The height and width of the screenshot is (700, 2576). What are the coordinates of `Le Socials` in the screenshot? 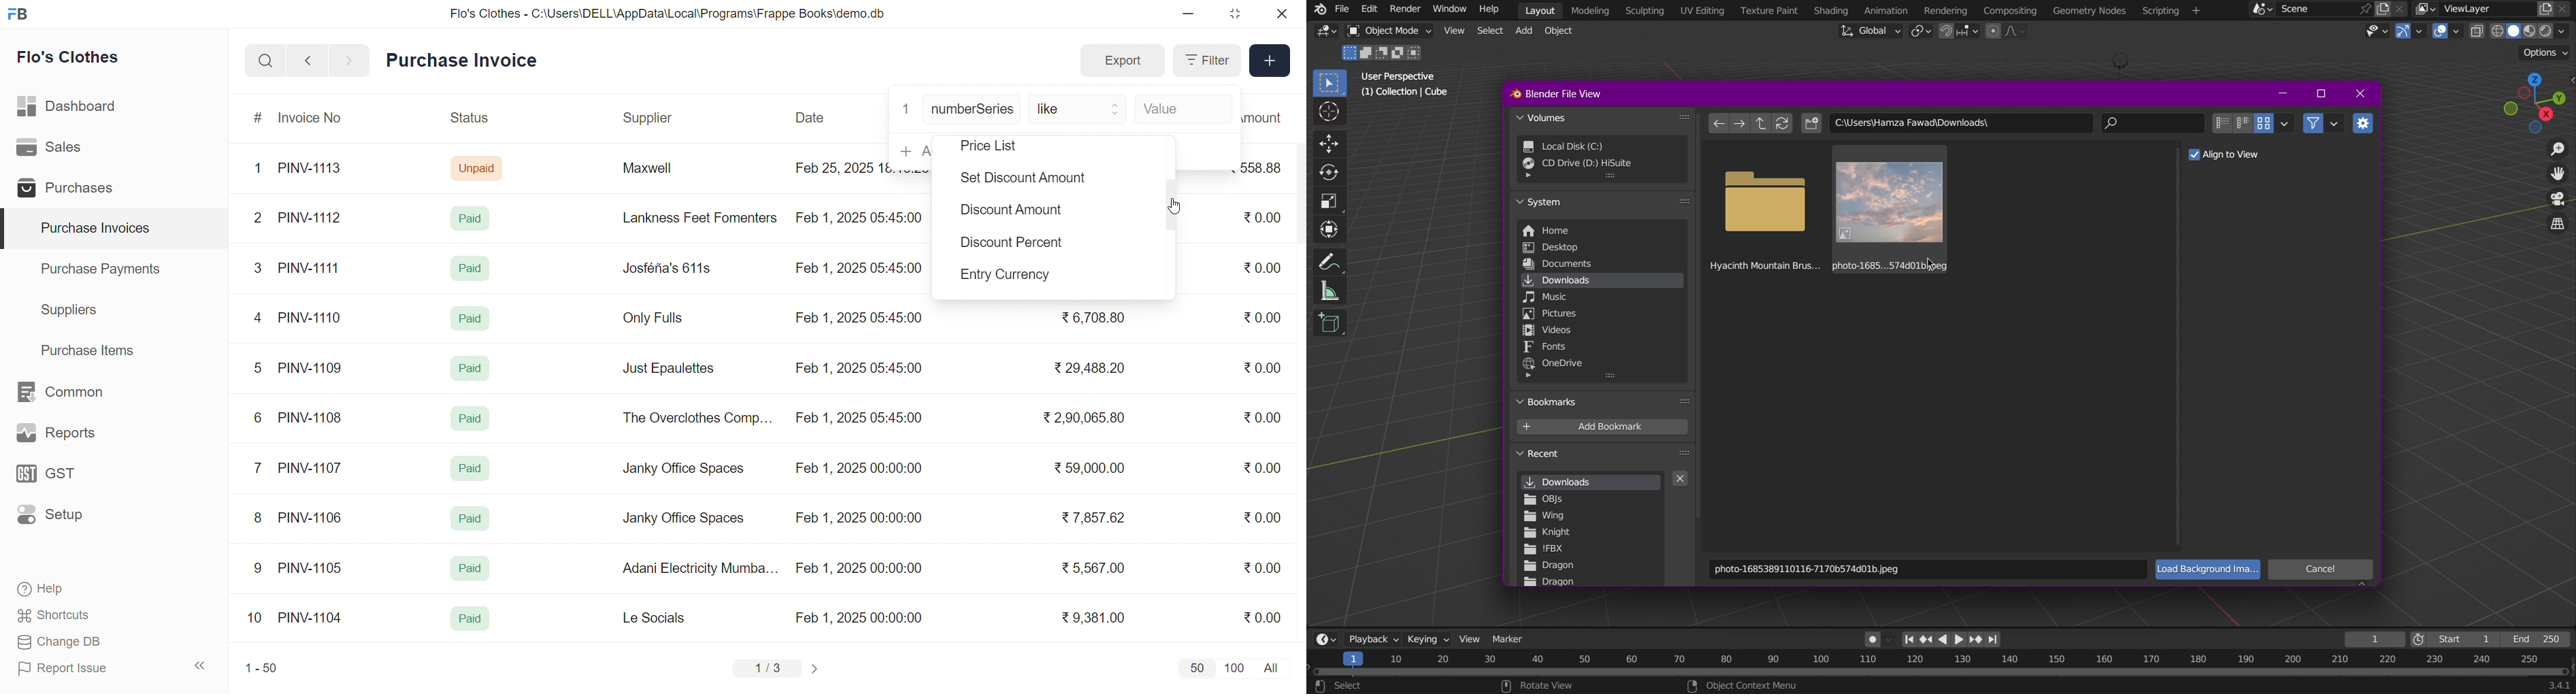 It's located at (665, 617).